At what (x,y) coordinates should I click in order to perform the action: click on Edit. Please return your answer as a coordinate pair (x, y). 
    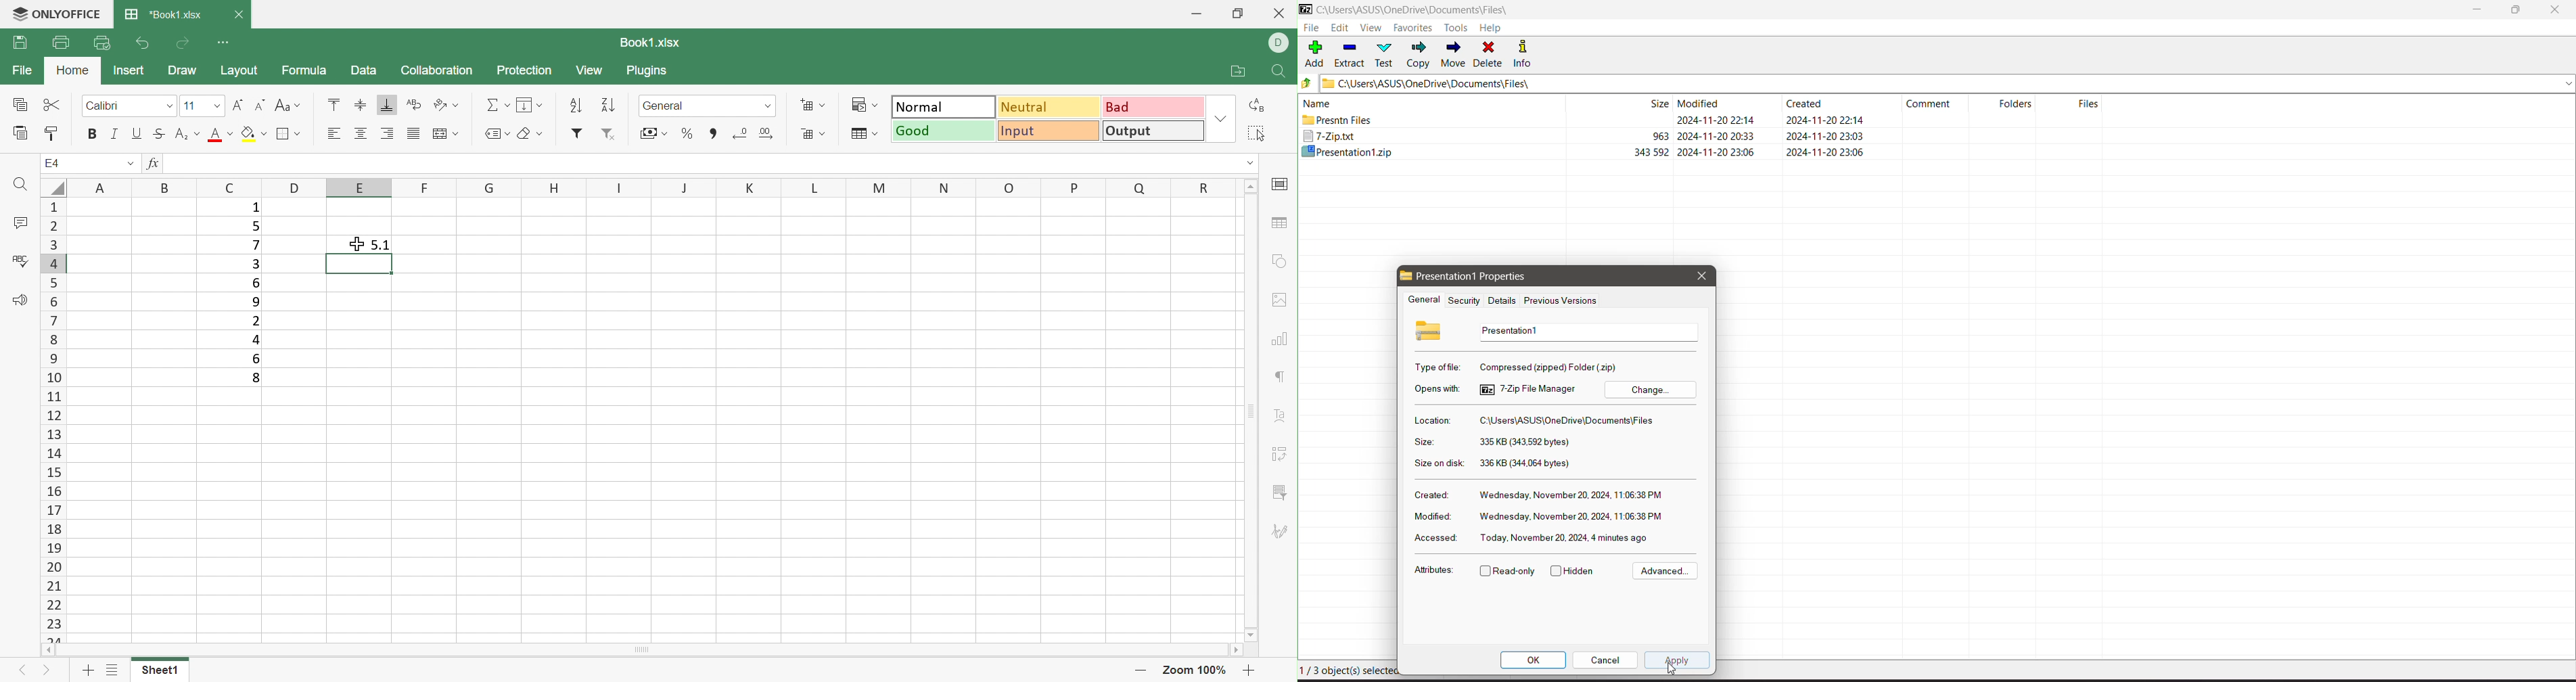
    Looking at the image, I should click on (1341, 29).